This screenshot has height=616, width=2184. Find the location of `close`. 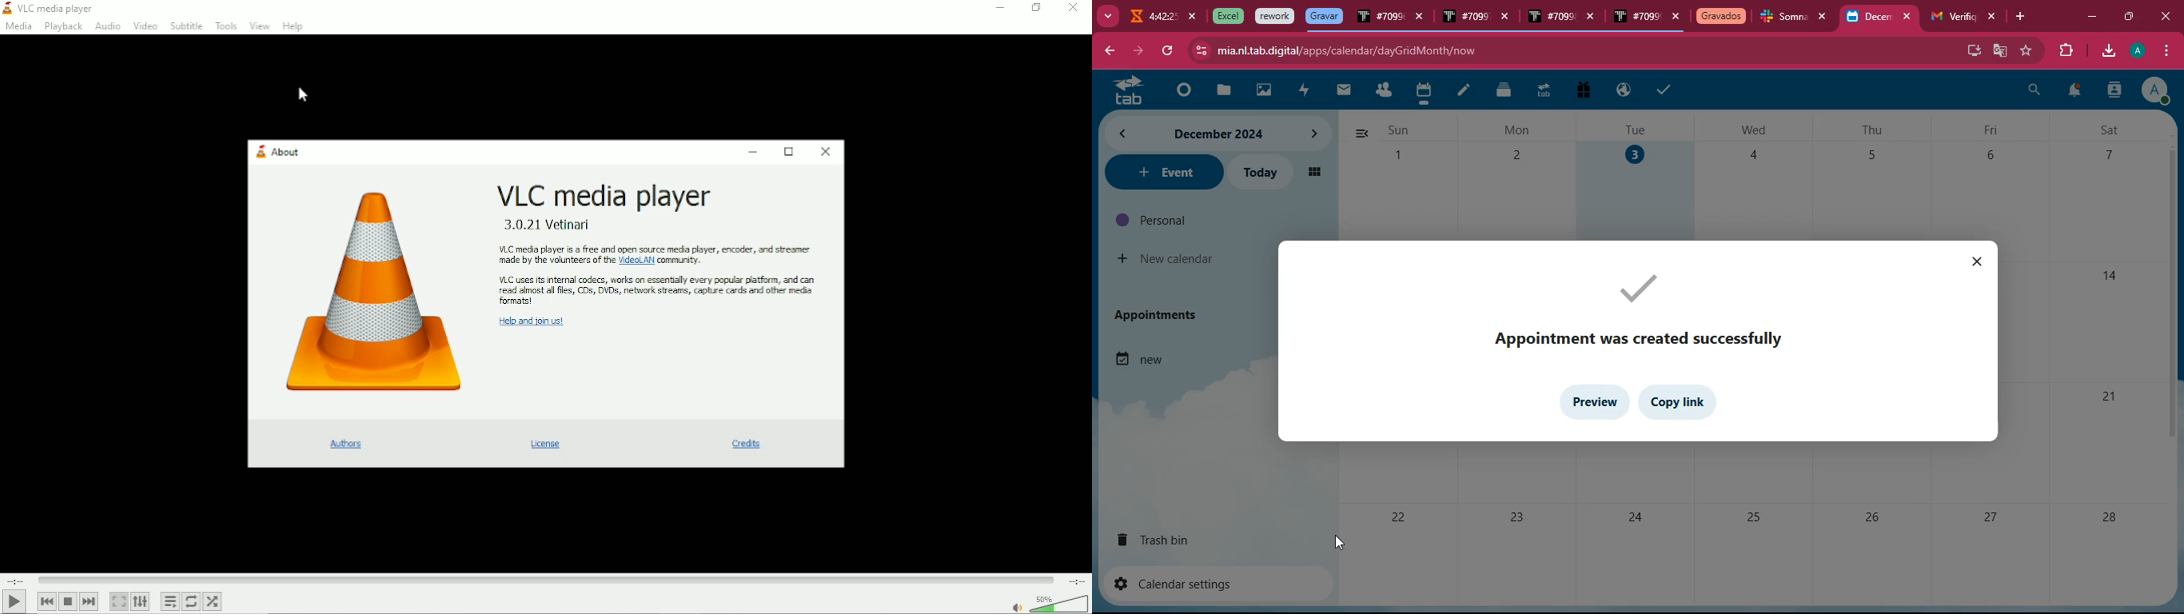

close is located at coordinates (1911, 17).